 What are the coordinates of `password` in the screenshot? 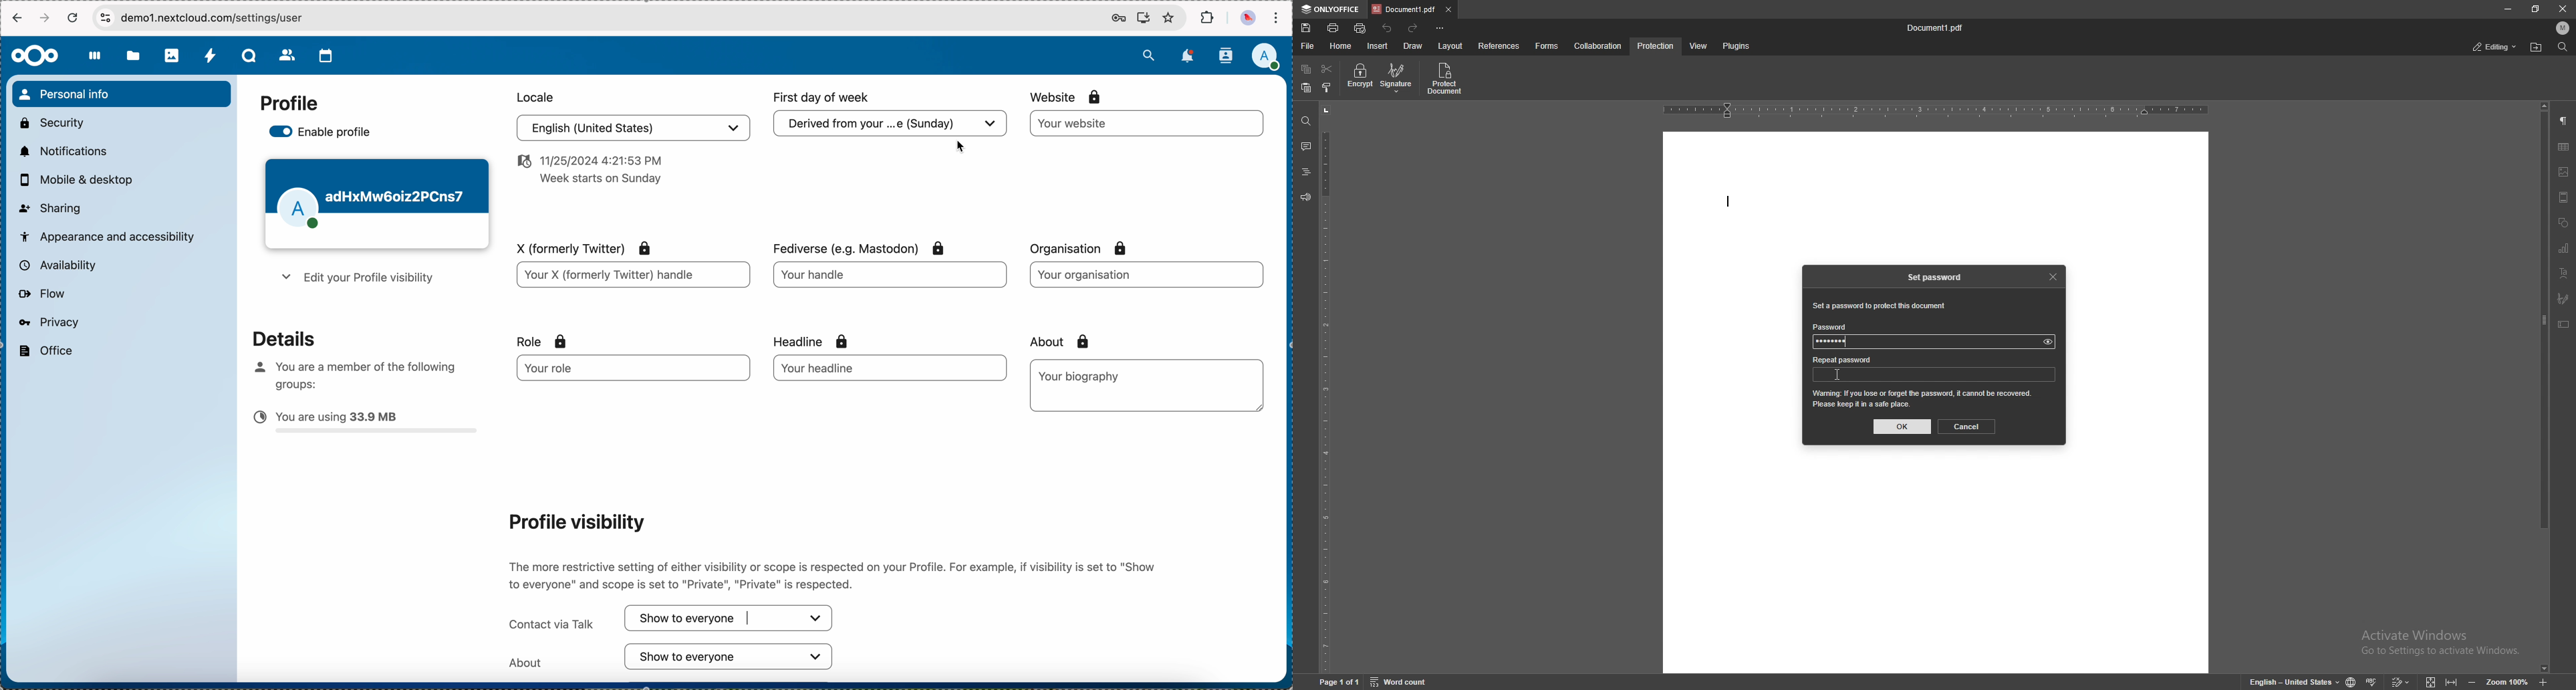 It's located at (1833, 340).